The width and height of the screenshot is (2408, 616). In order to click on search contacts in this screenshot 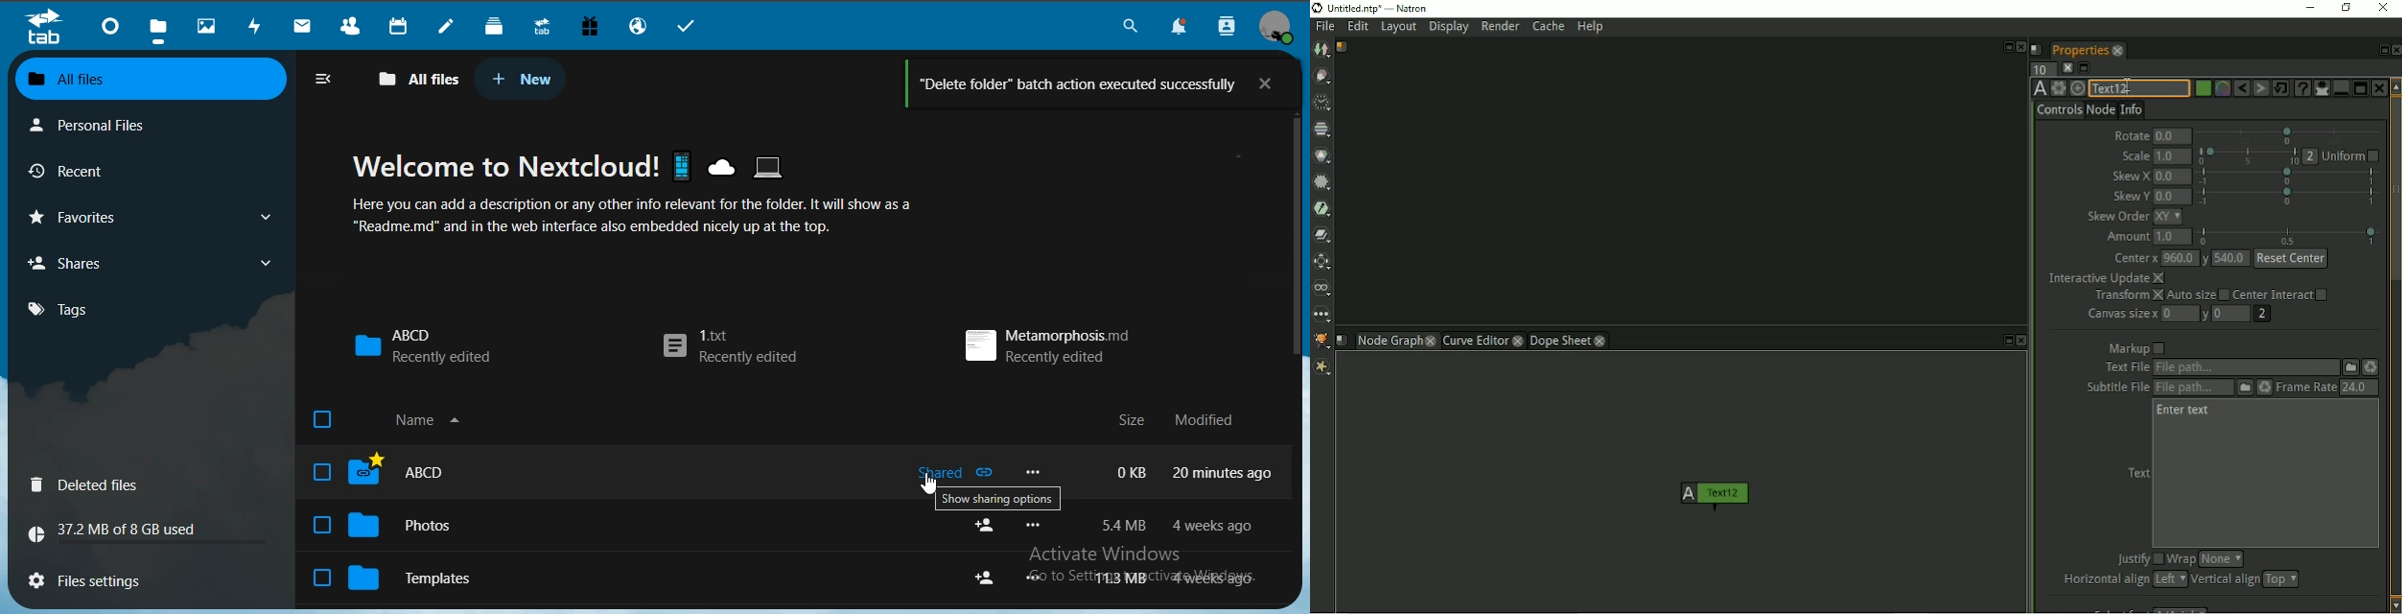, I will do `click(1224, 28)`.